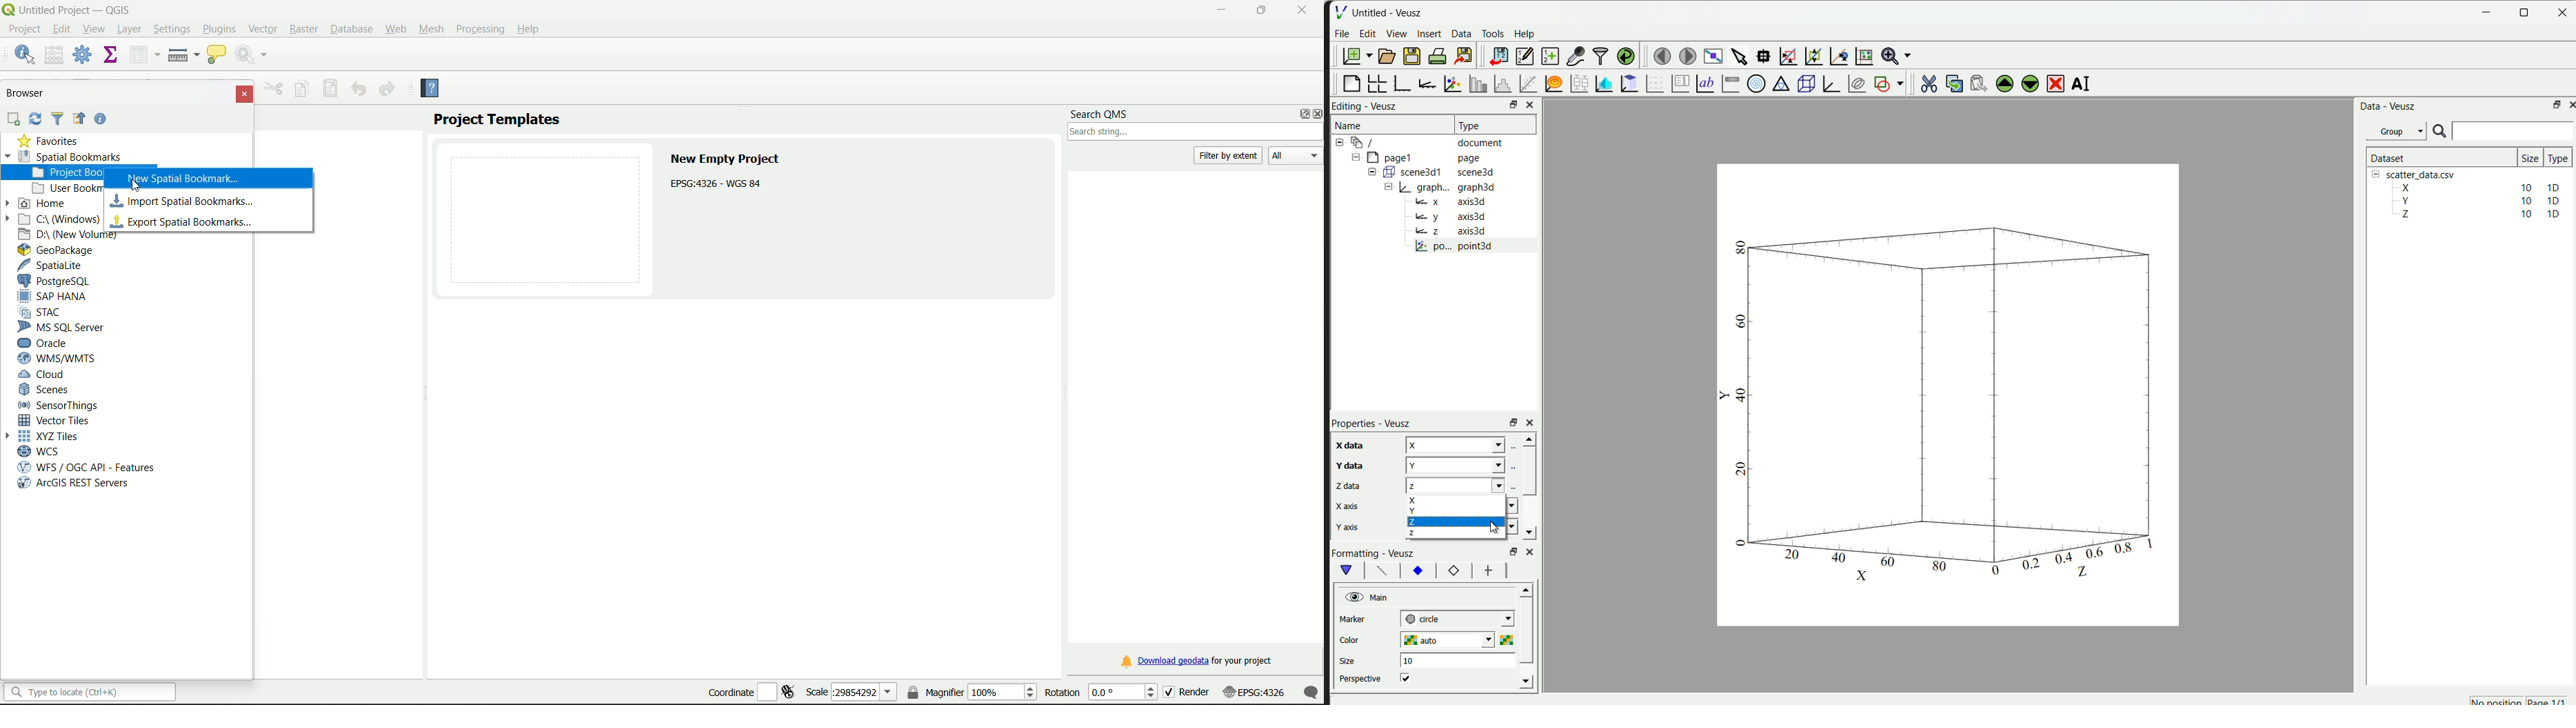  I want to click on plot box plots, so click(1576, 84).